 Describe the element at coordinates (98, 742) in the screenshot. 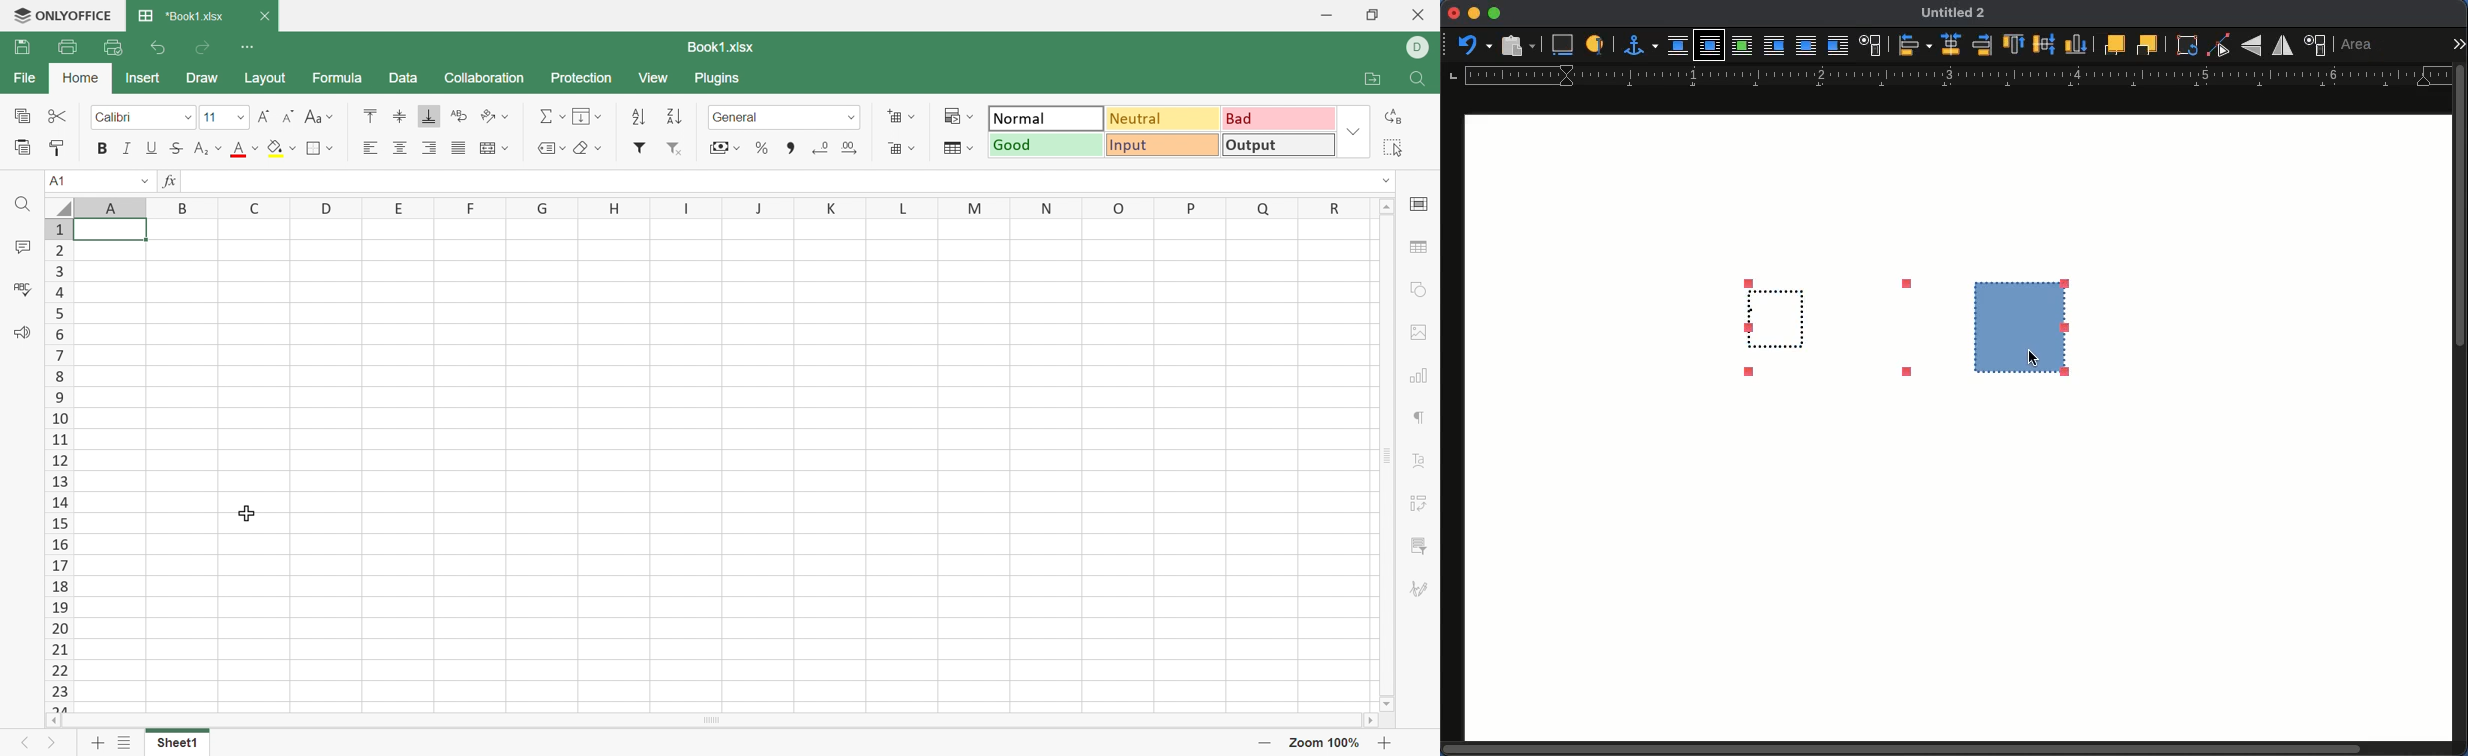

I see `Add sheet` at that location.